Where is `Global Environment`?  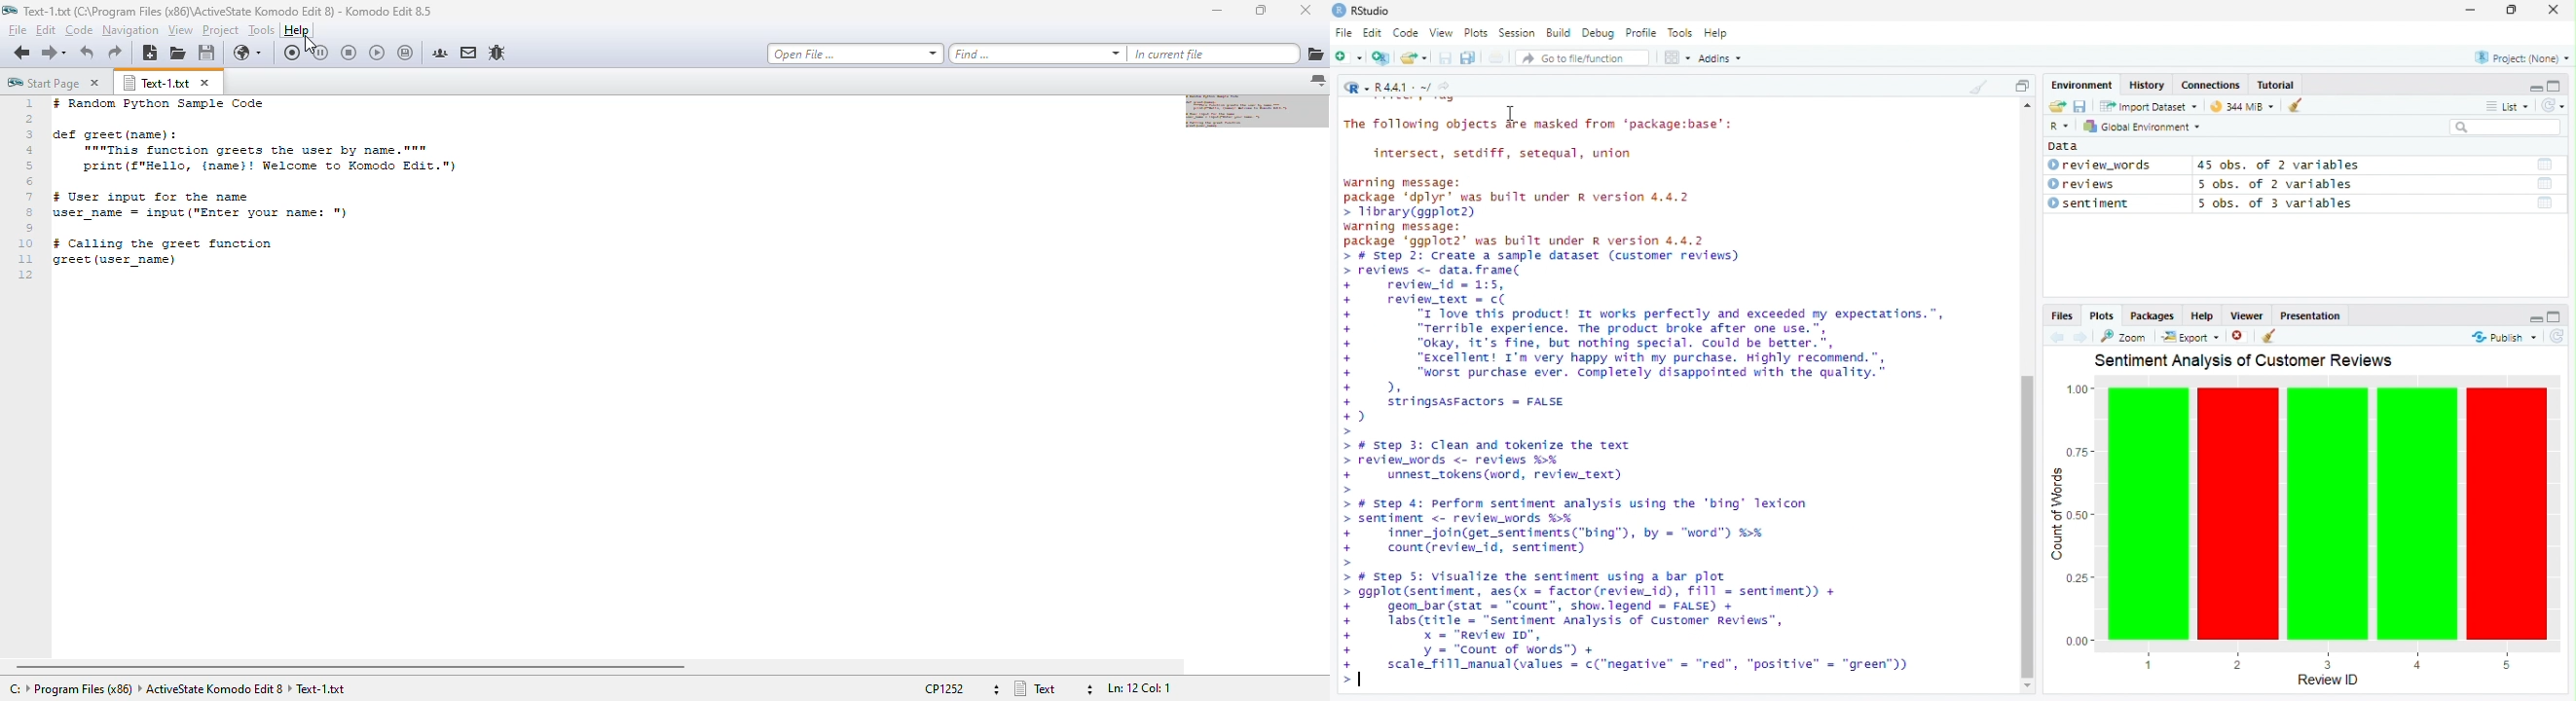
Global Environment is located at coordinates (2142, 126).